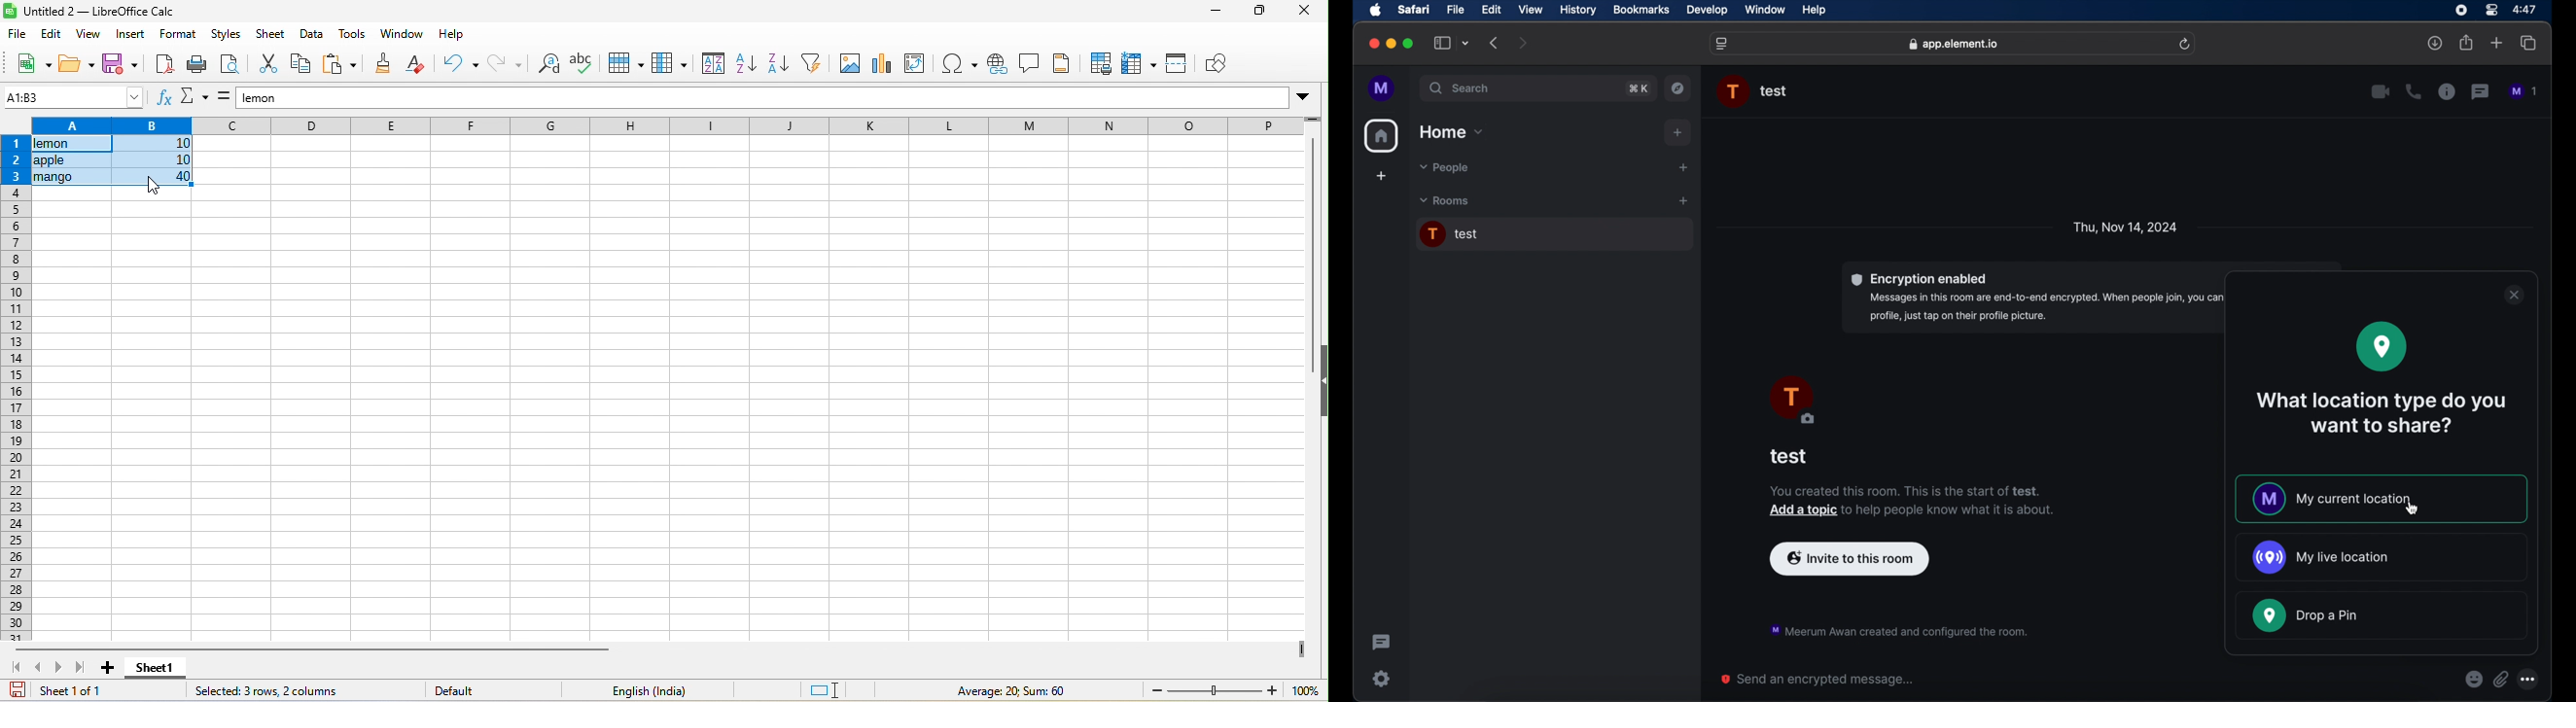  What do you see at coordinates (2530, 44) in the screenshot?
I see `show tab overview` at bounding box center [2530, 44].